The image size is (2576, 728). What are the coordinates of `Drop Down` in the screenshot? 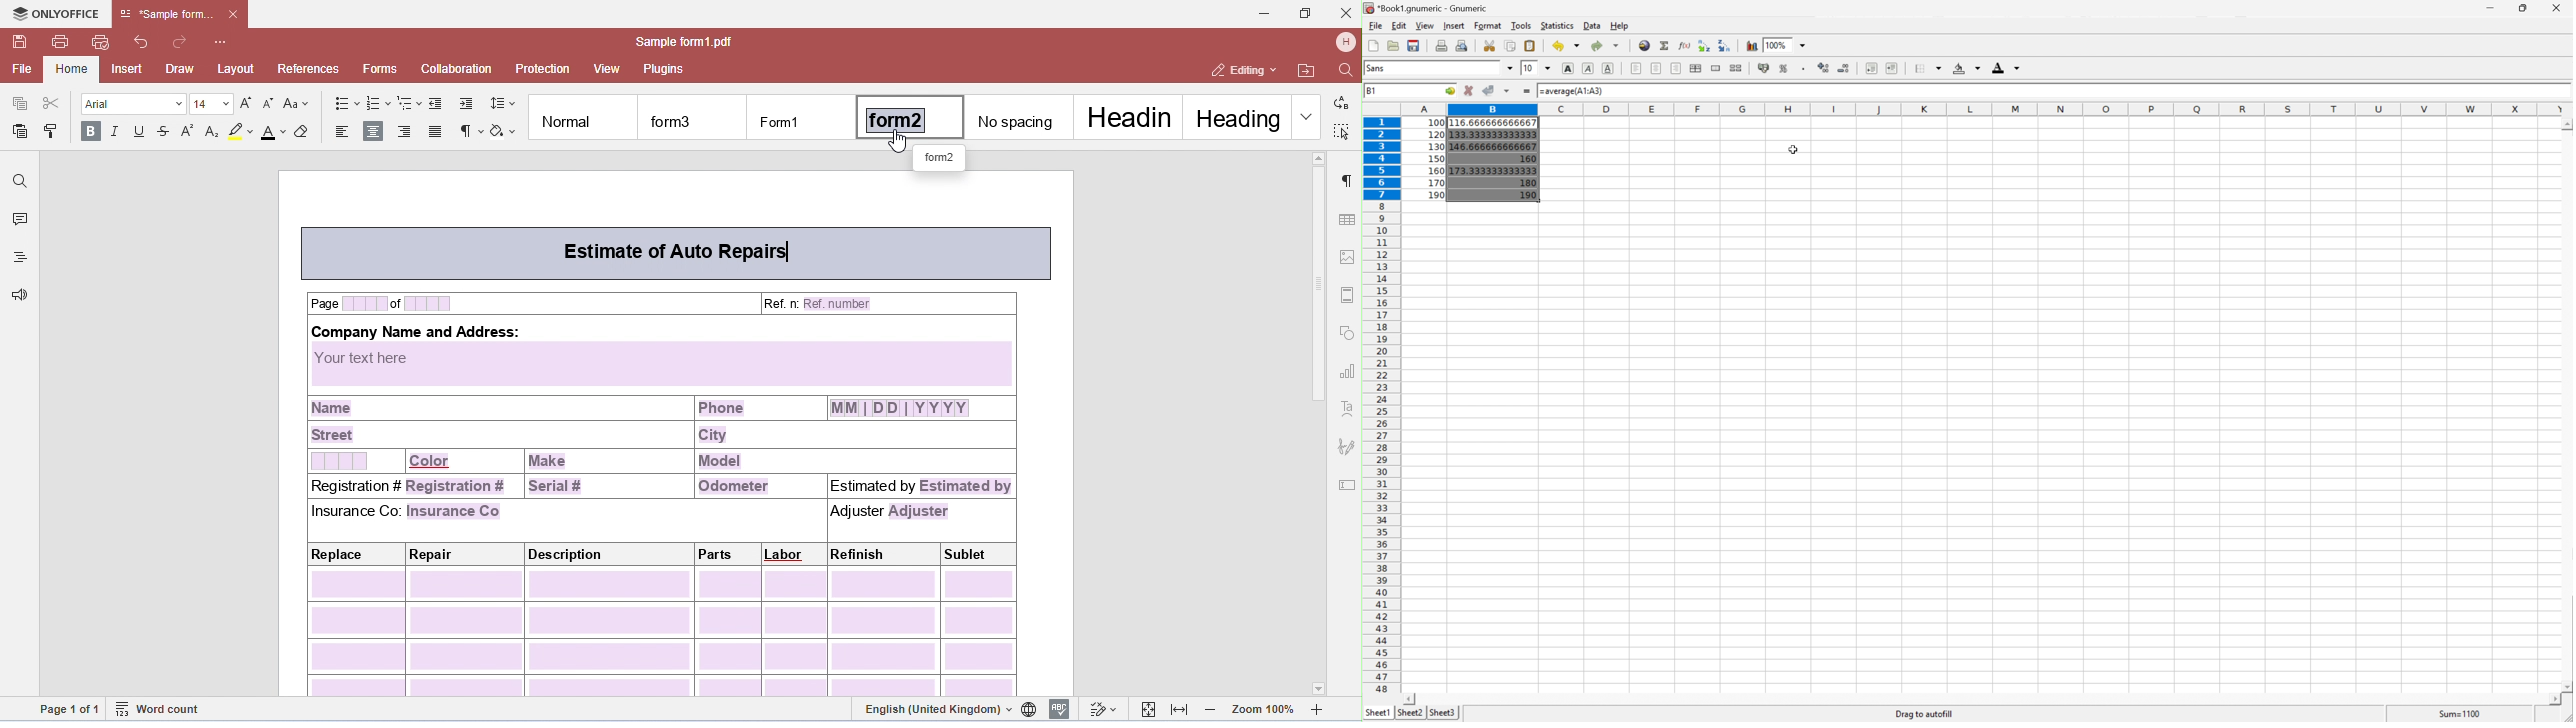 It's located at (1511, 68).